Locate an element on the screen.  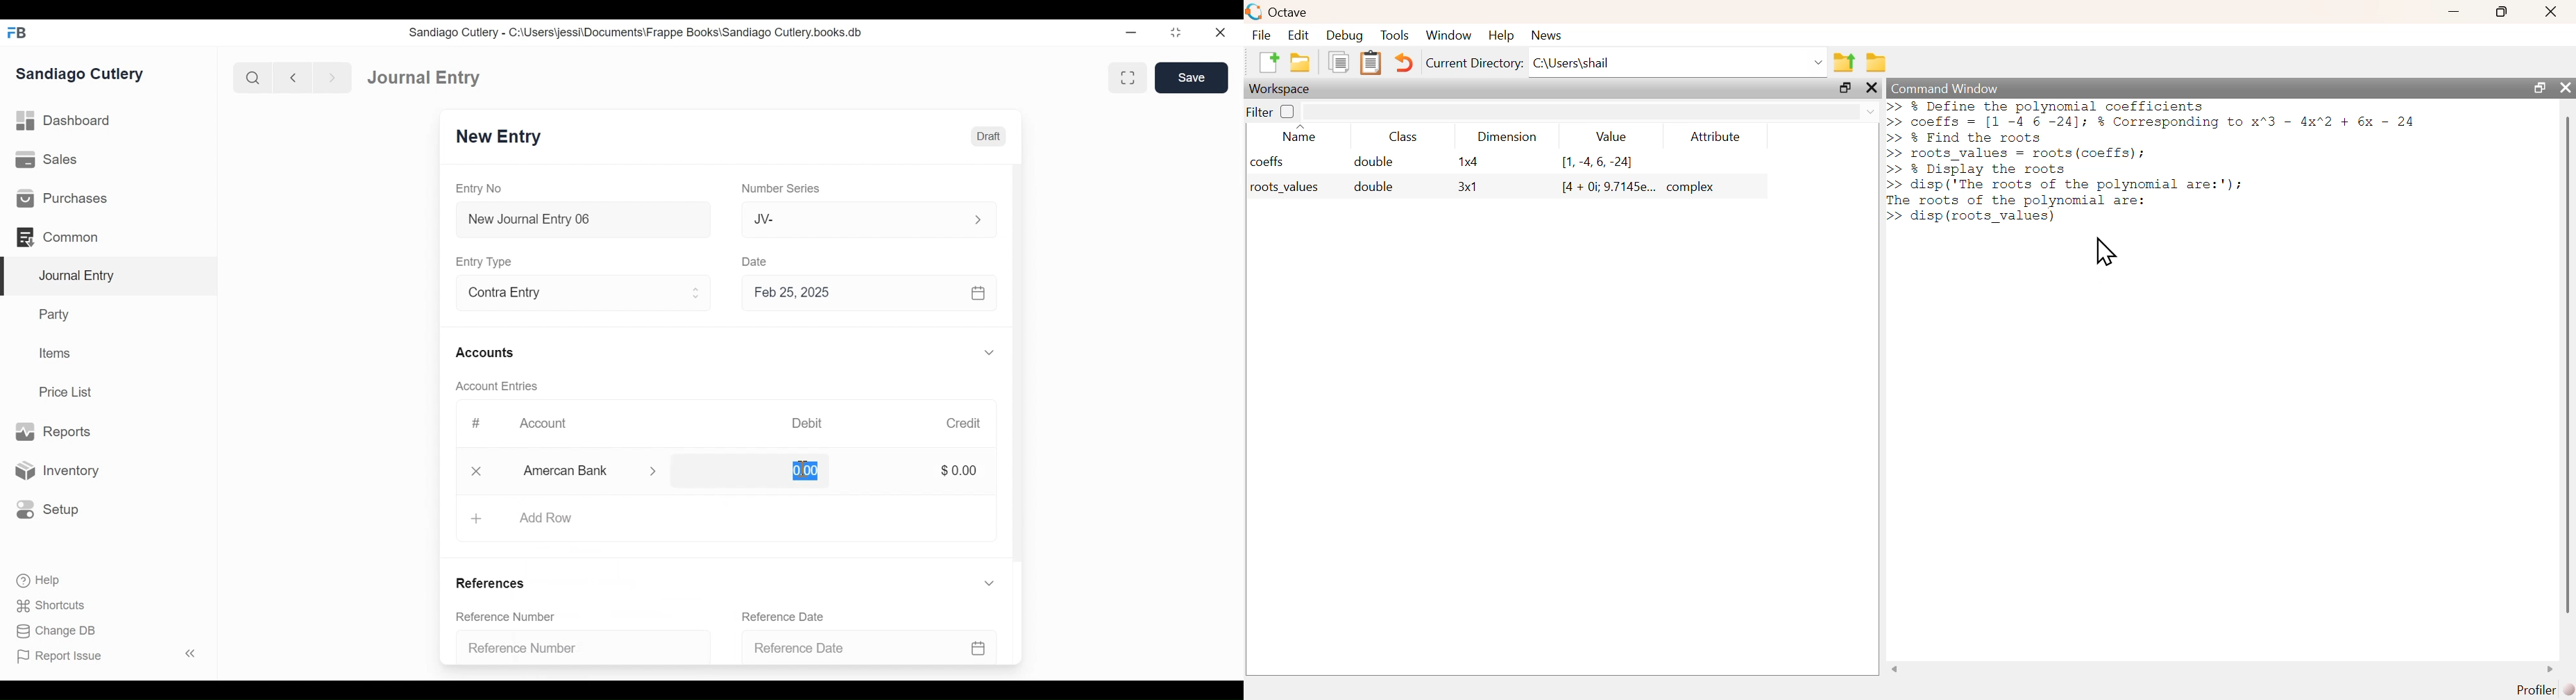
Clipboard is located at coordinates (1369, 63).